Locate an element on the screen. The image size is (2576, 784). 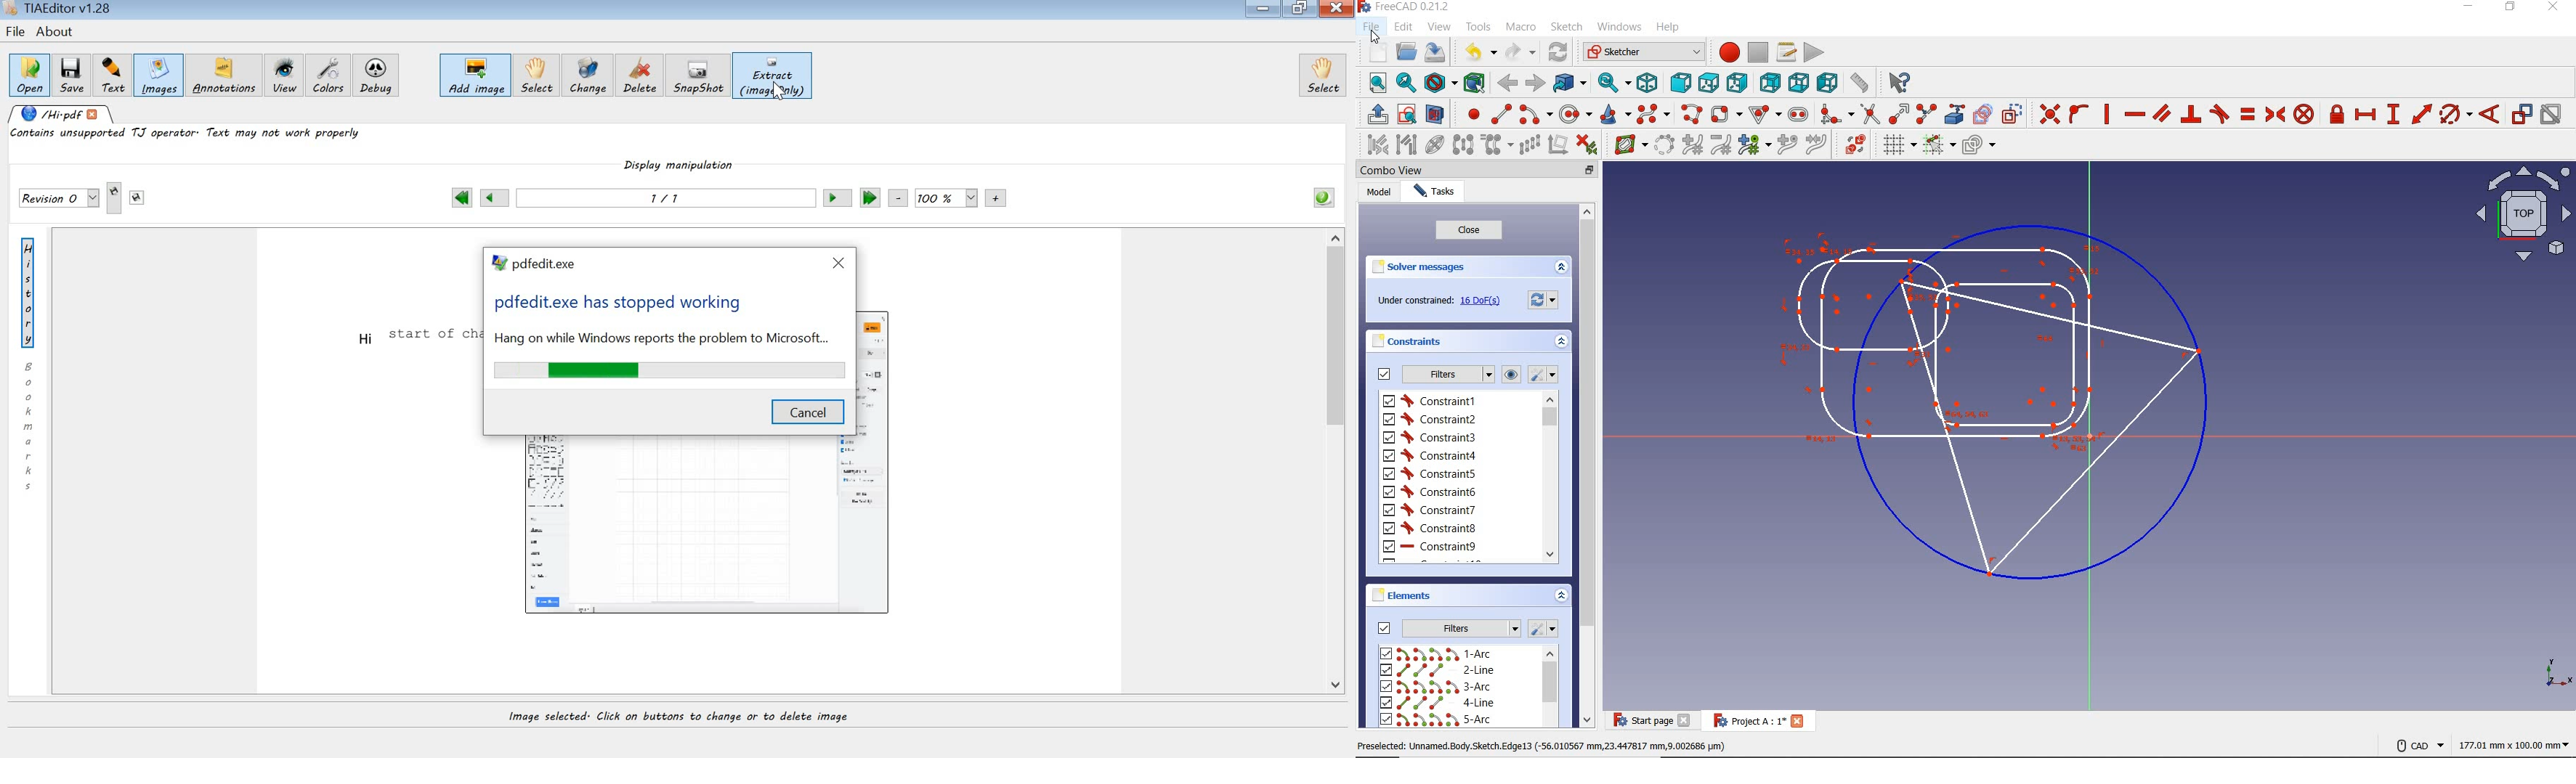
back is located at coordinates (1507, 82).